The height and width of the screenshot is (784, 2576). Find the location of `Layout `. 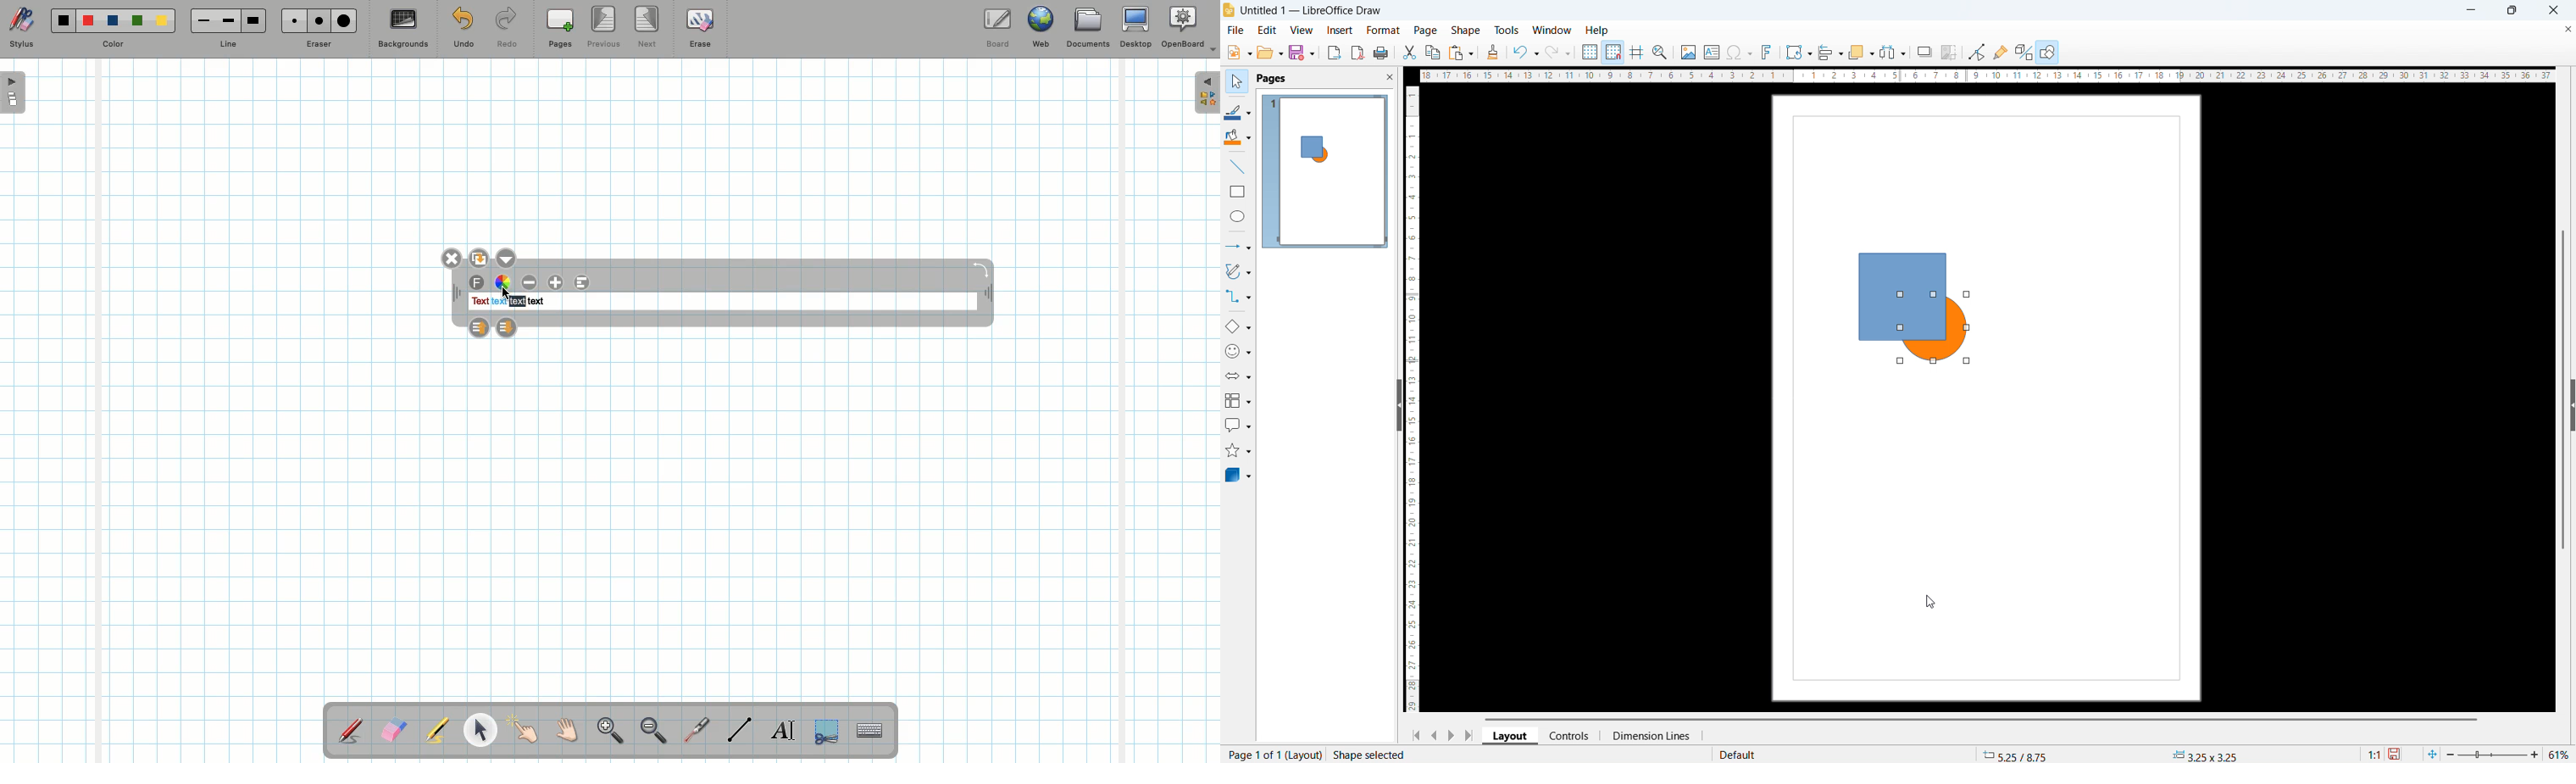

Layout  is located at coordinates (1510, 737).